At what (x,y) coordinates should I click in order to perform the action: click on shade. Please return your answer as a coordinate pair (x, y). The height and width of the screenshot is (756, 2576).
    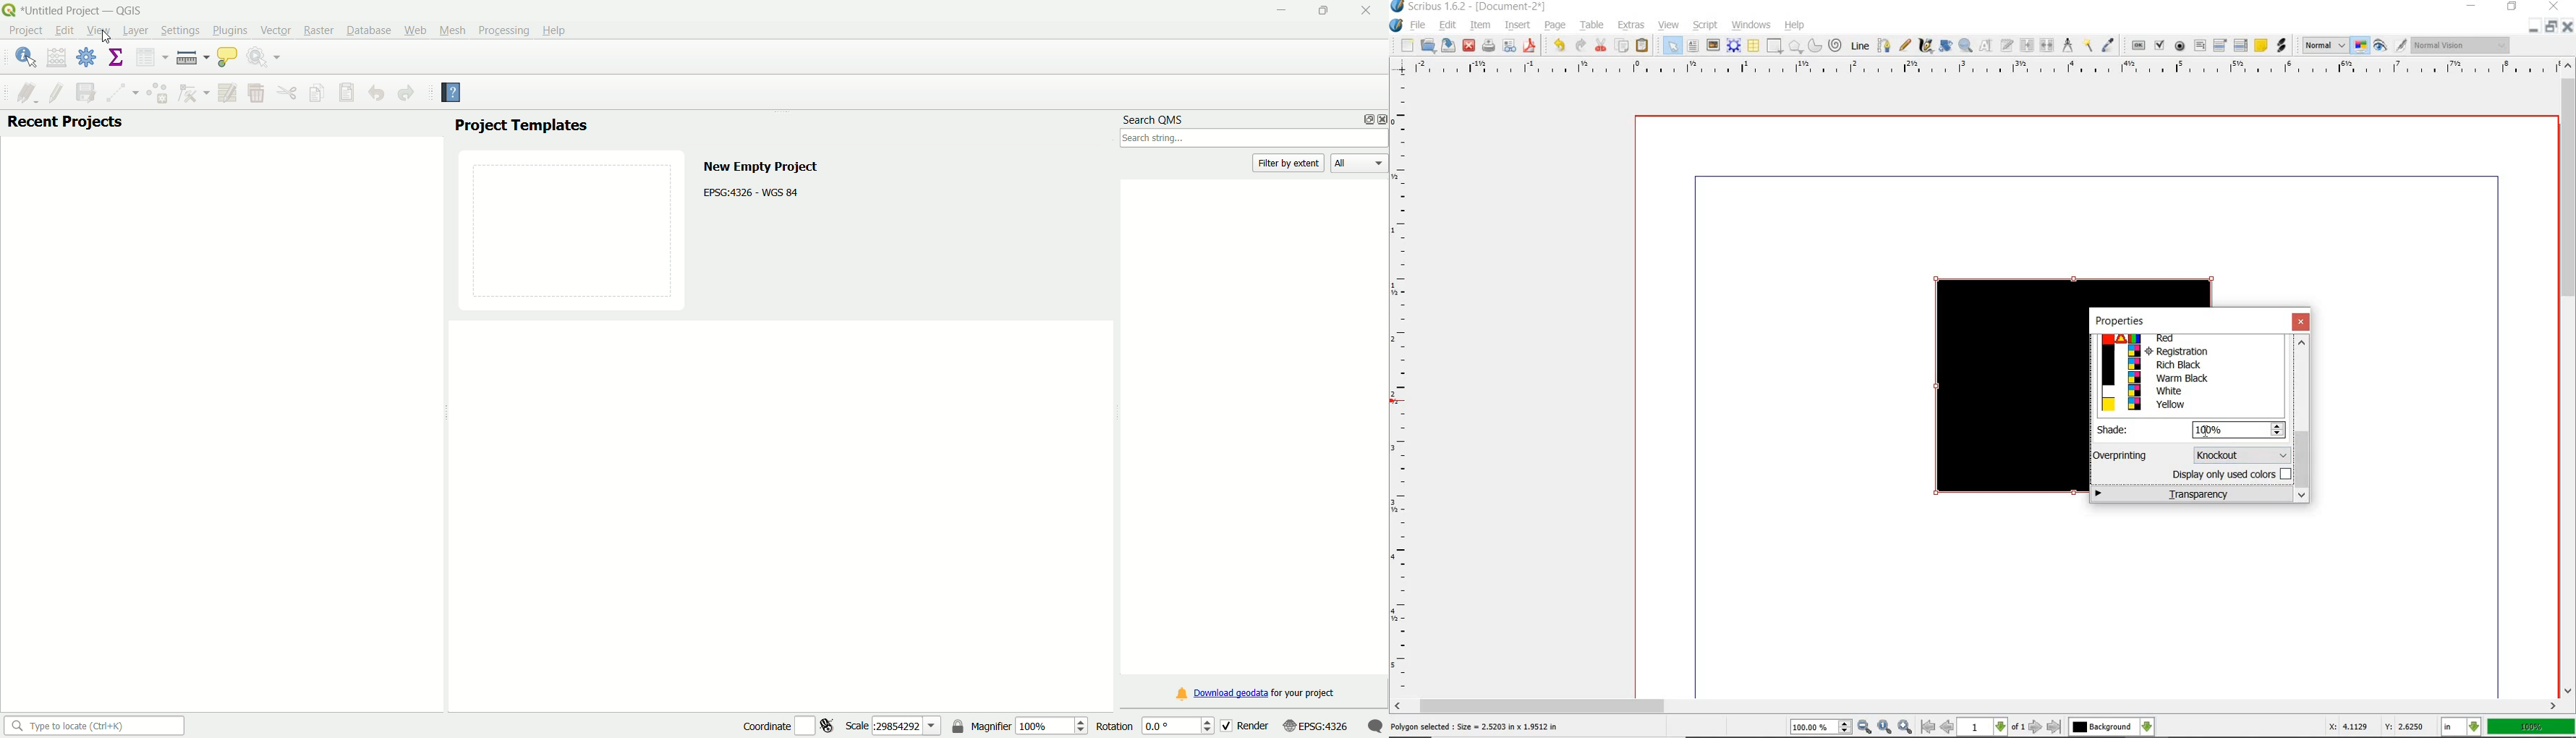
    Looking at the image, I should click on (2240, 428).